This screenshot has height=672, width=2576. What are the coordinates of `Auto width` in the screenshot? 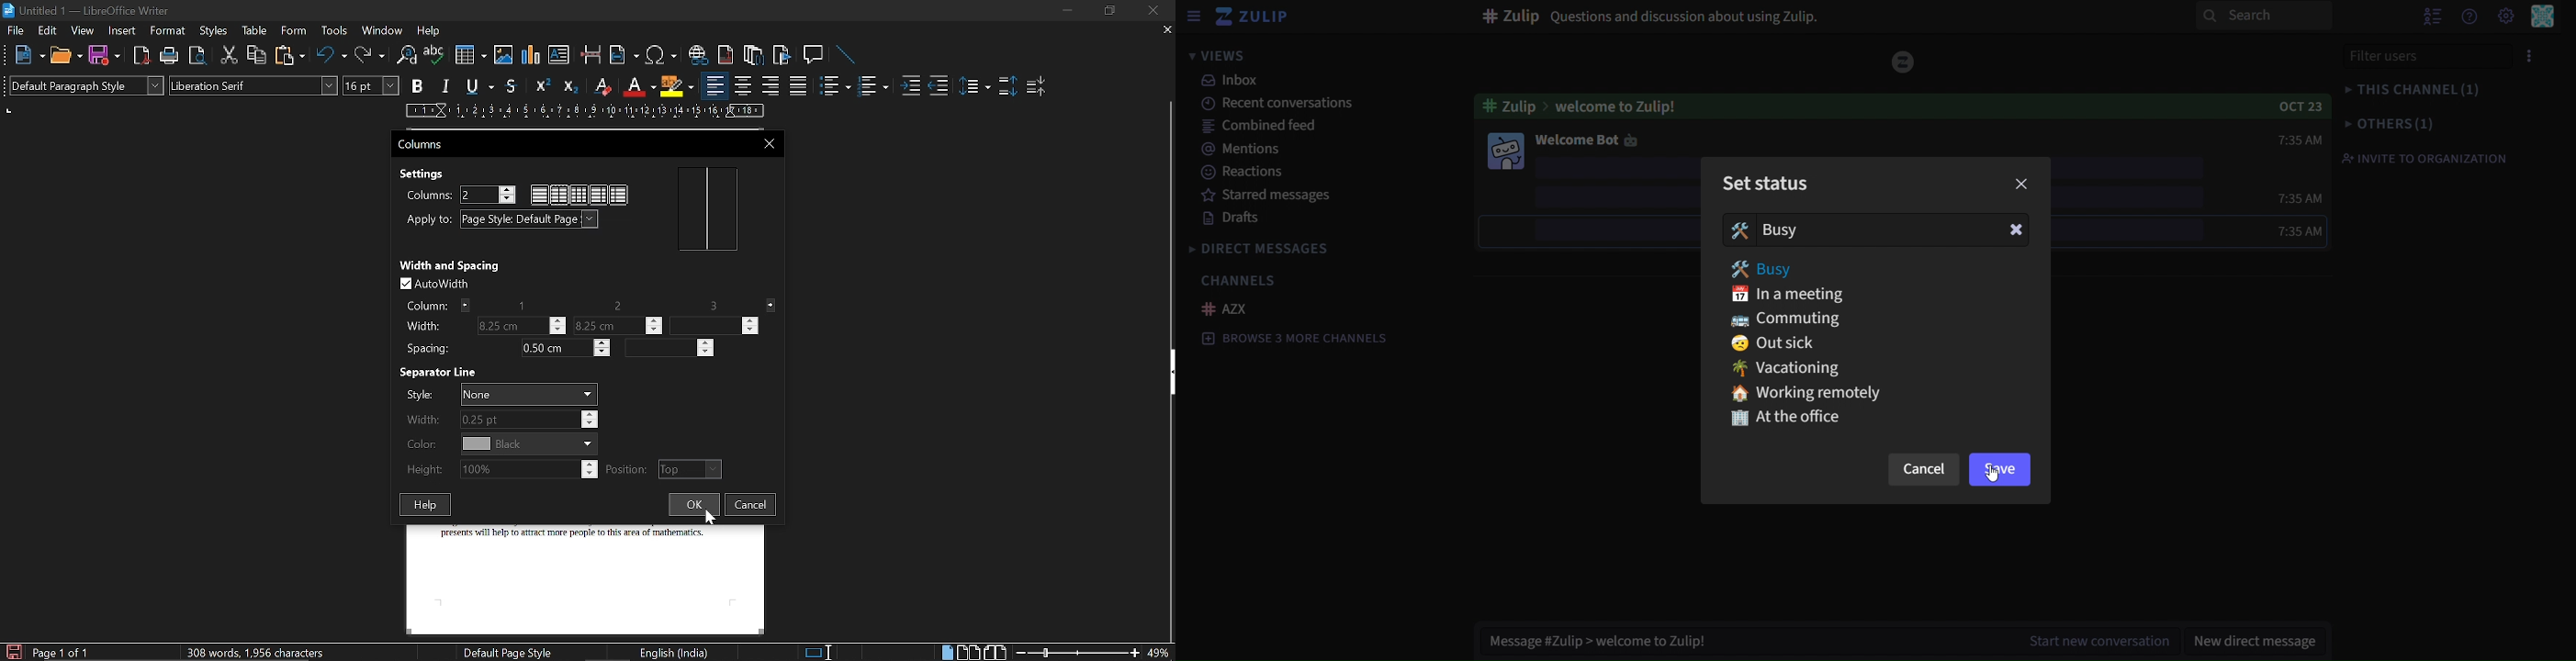 It's located at (438, 286).